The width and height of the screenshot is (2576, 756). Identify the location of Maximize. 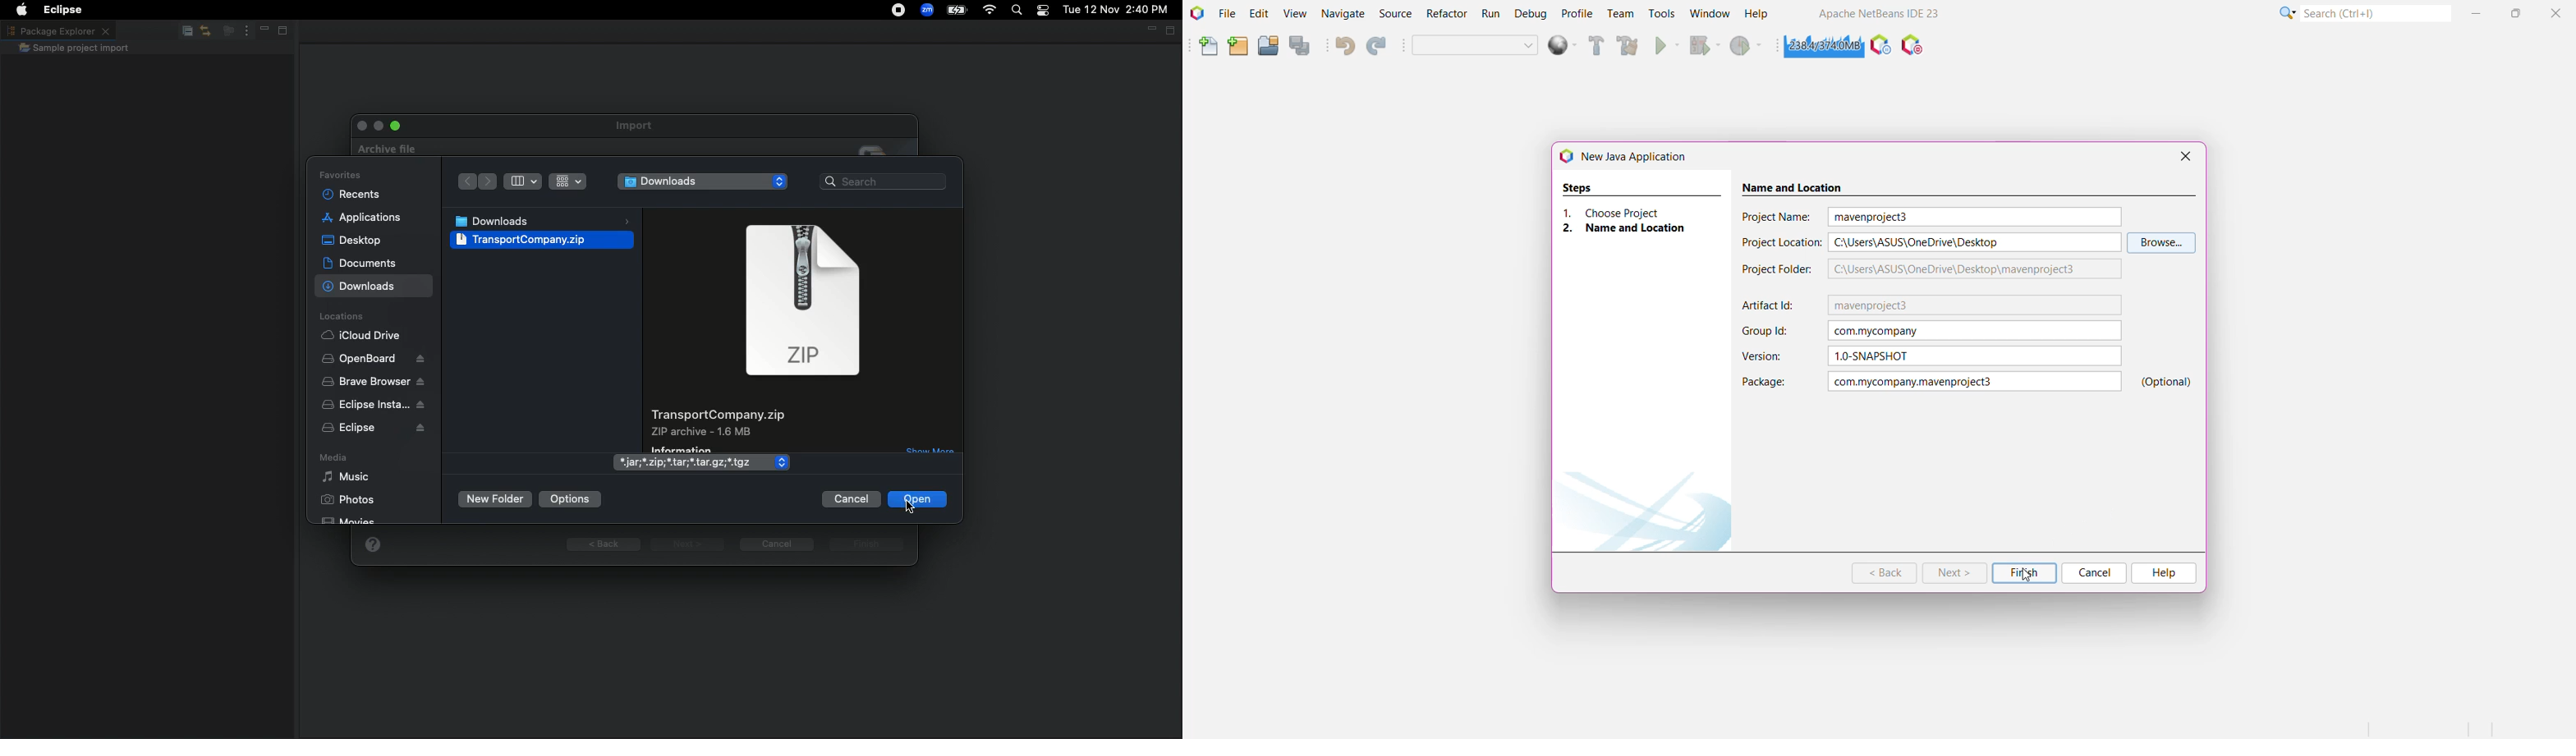
(281, 33).